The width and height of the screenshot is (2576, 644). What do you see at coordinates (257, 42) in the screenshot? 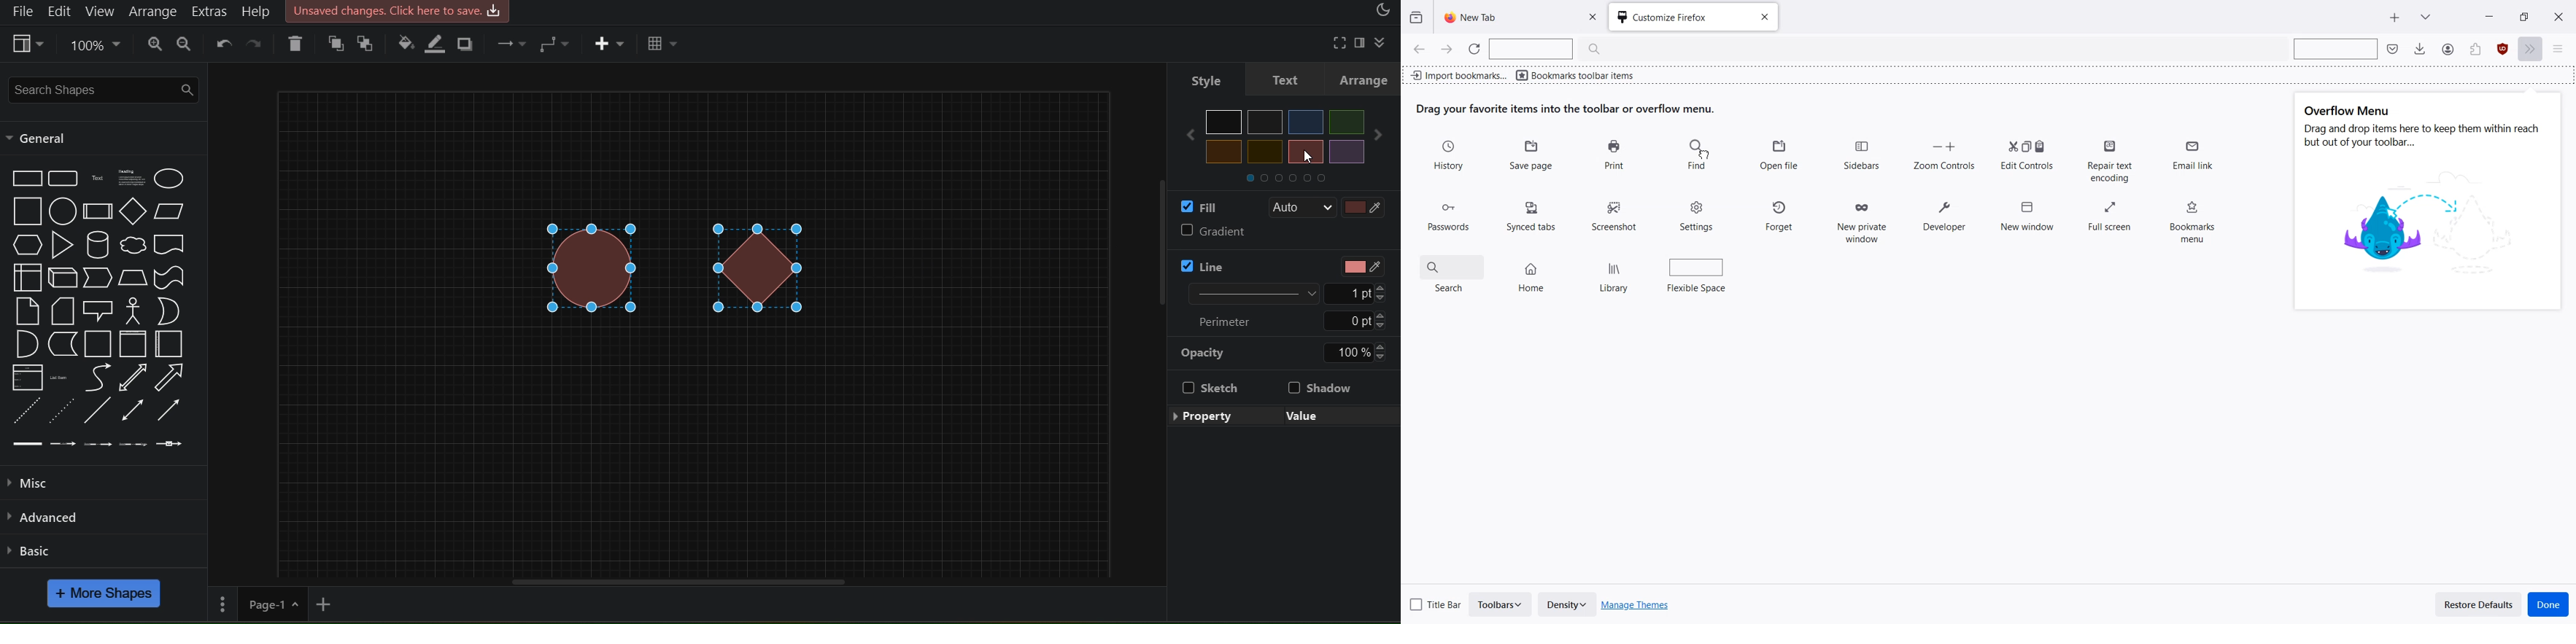
I see `redo` at bounding box center [257, 42].